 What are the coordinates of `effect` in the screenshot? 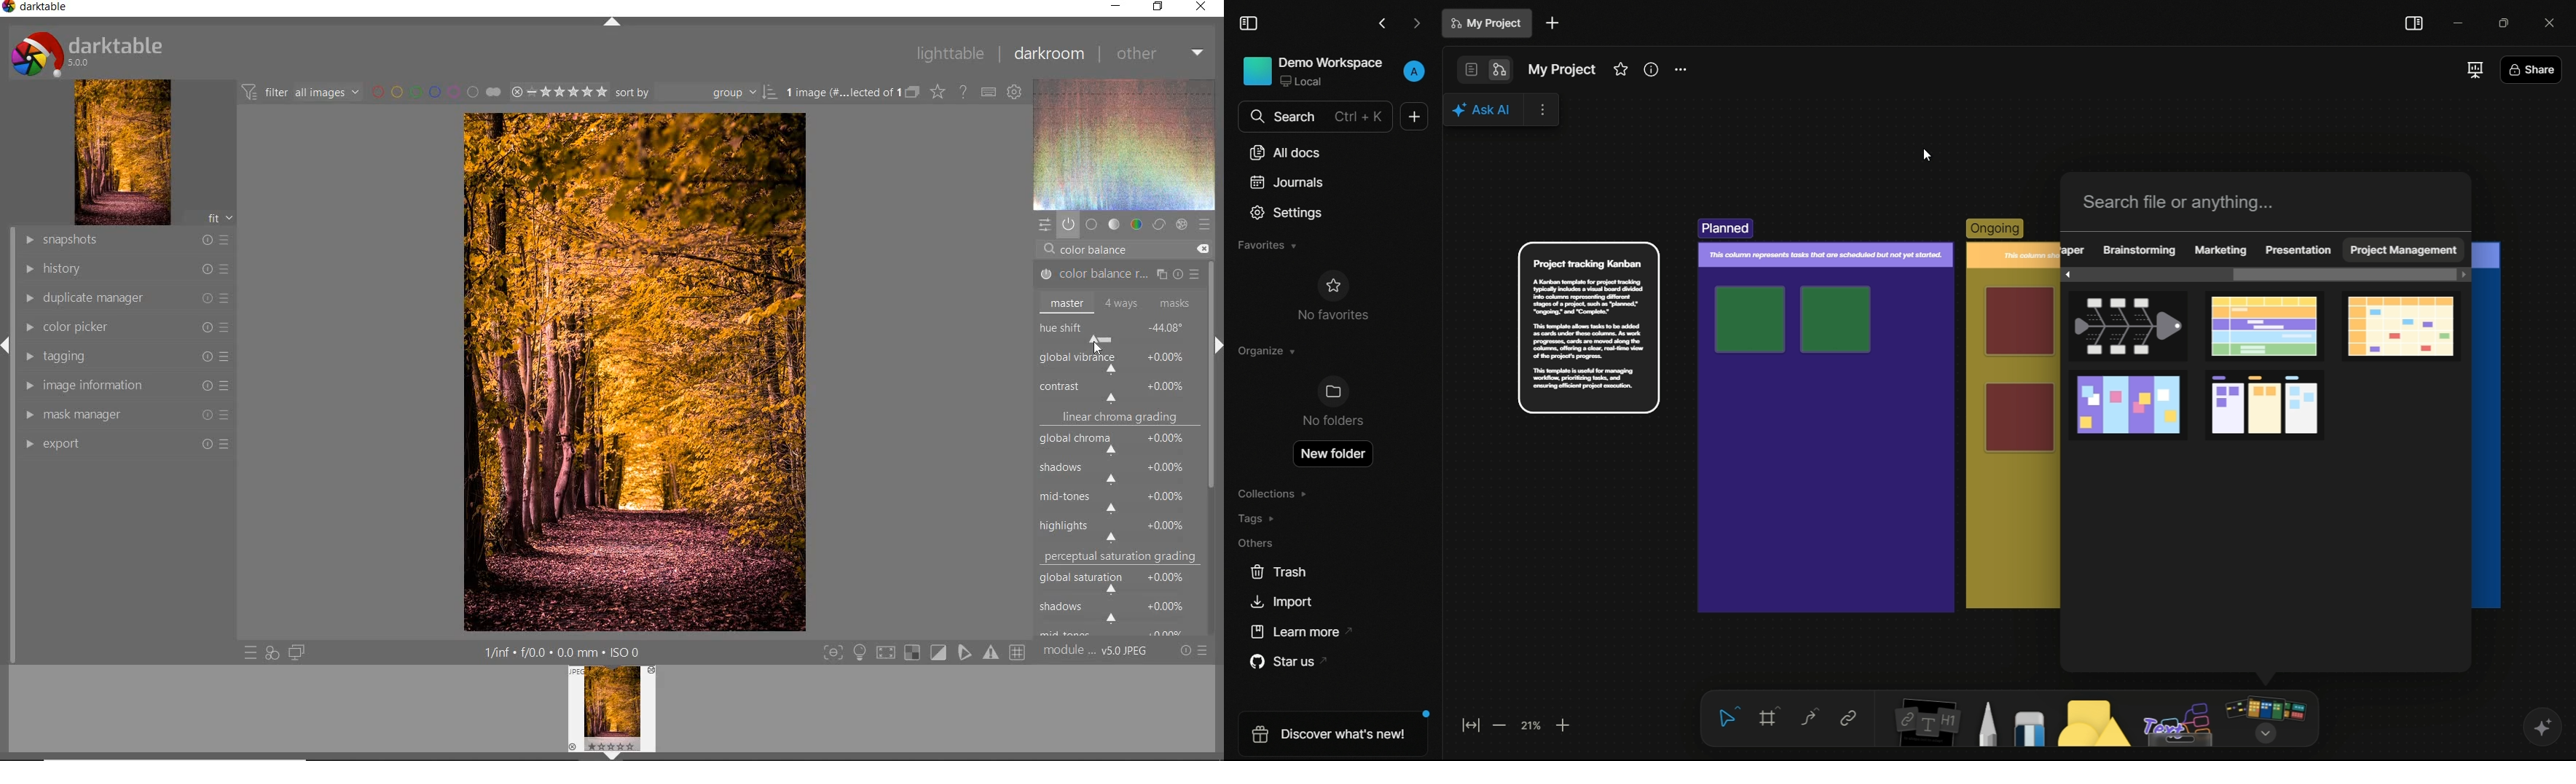 It's located at (1182, 223).